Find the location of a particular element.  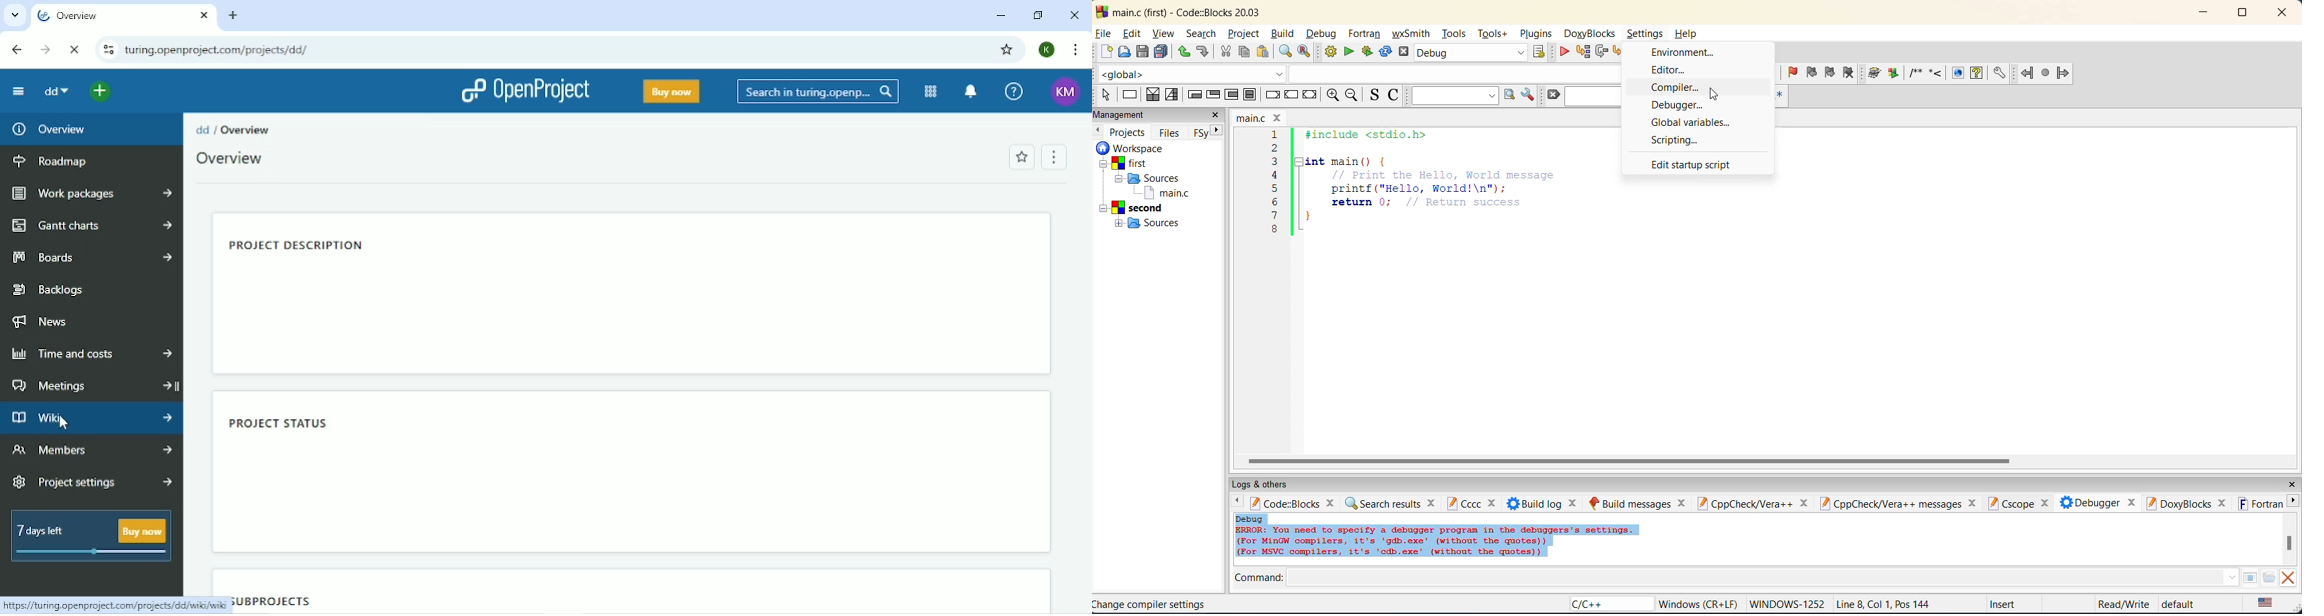

decision is located at coordinates (1153, 96).